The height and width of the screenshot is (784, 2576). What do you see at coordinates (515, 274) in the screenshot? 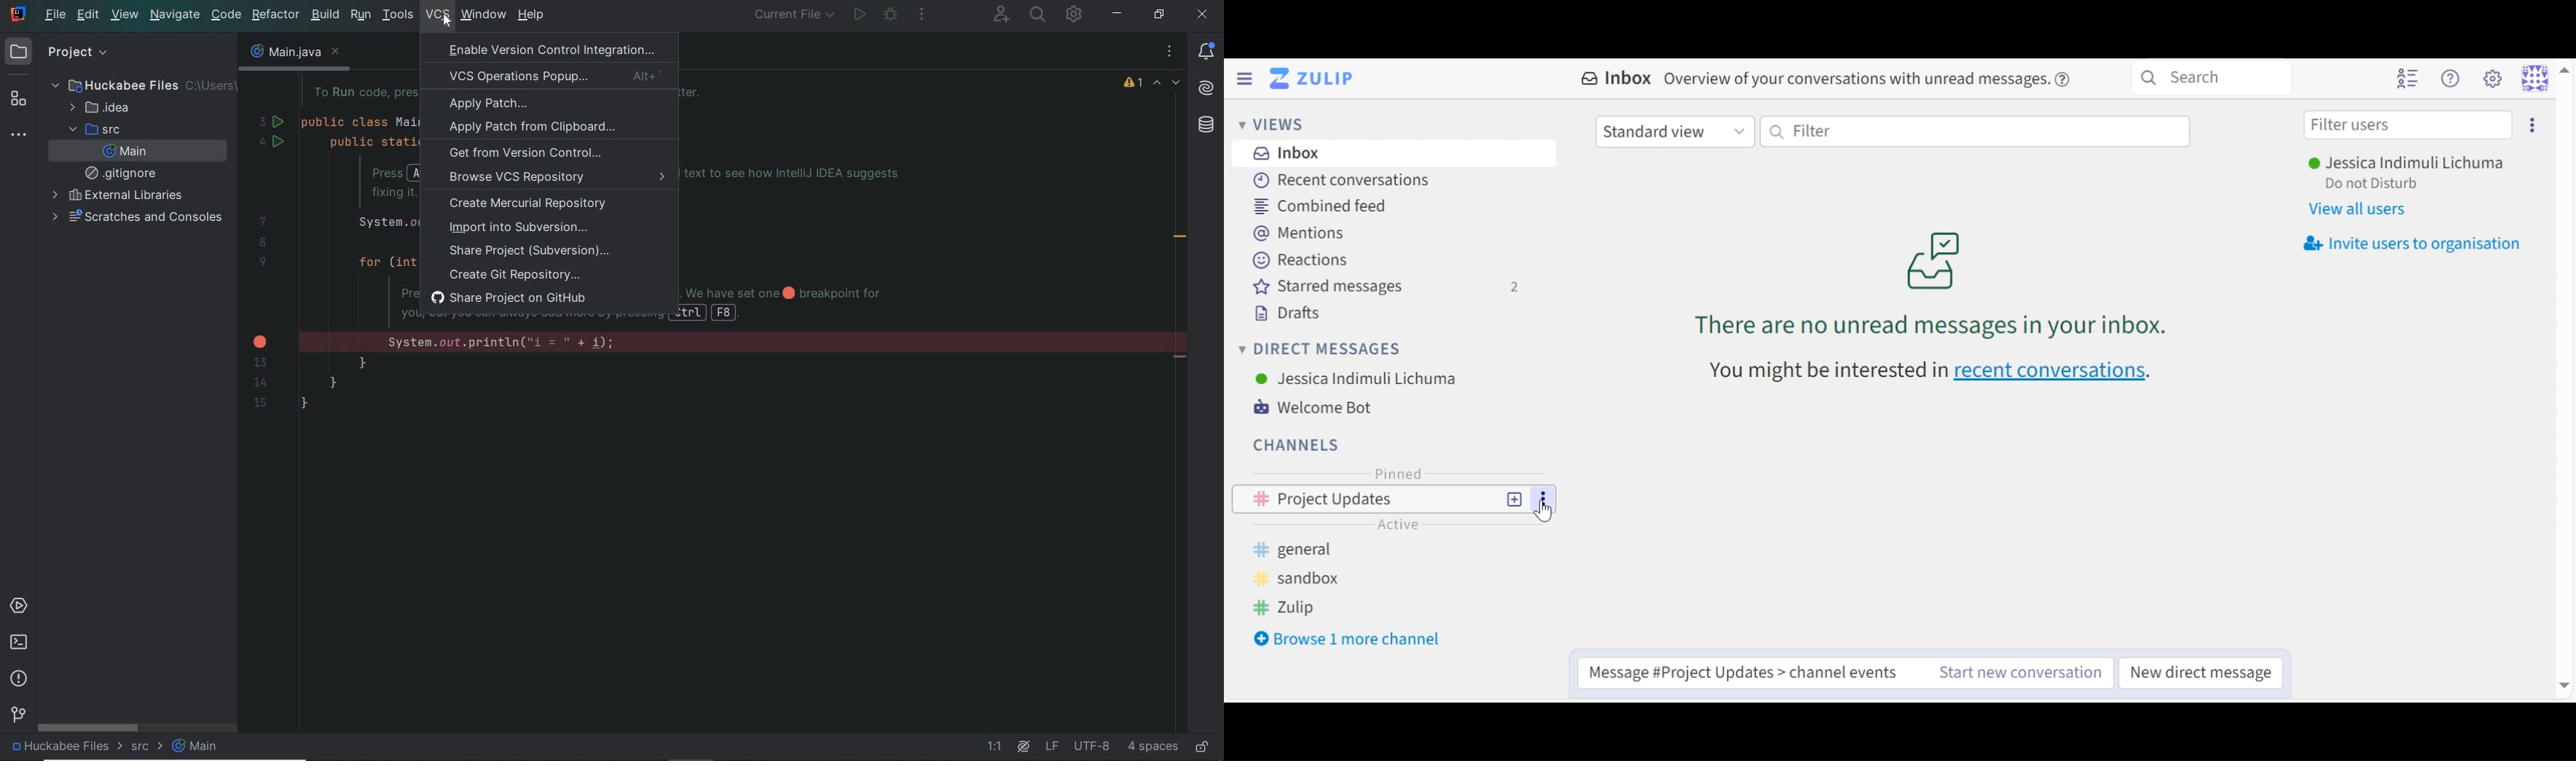
I see `create GIt Repository` at bounding box center [515, 274].